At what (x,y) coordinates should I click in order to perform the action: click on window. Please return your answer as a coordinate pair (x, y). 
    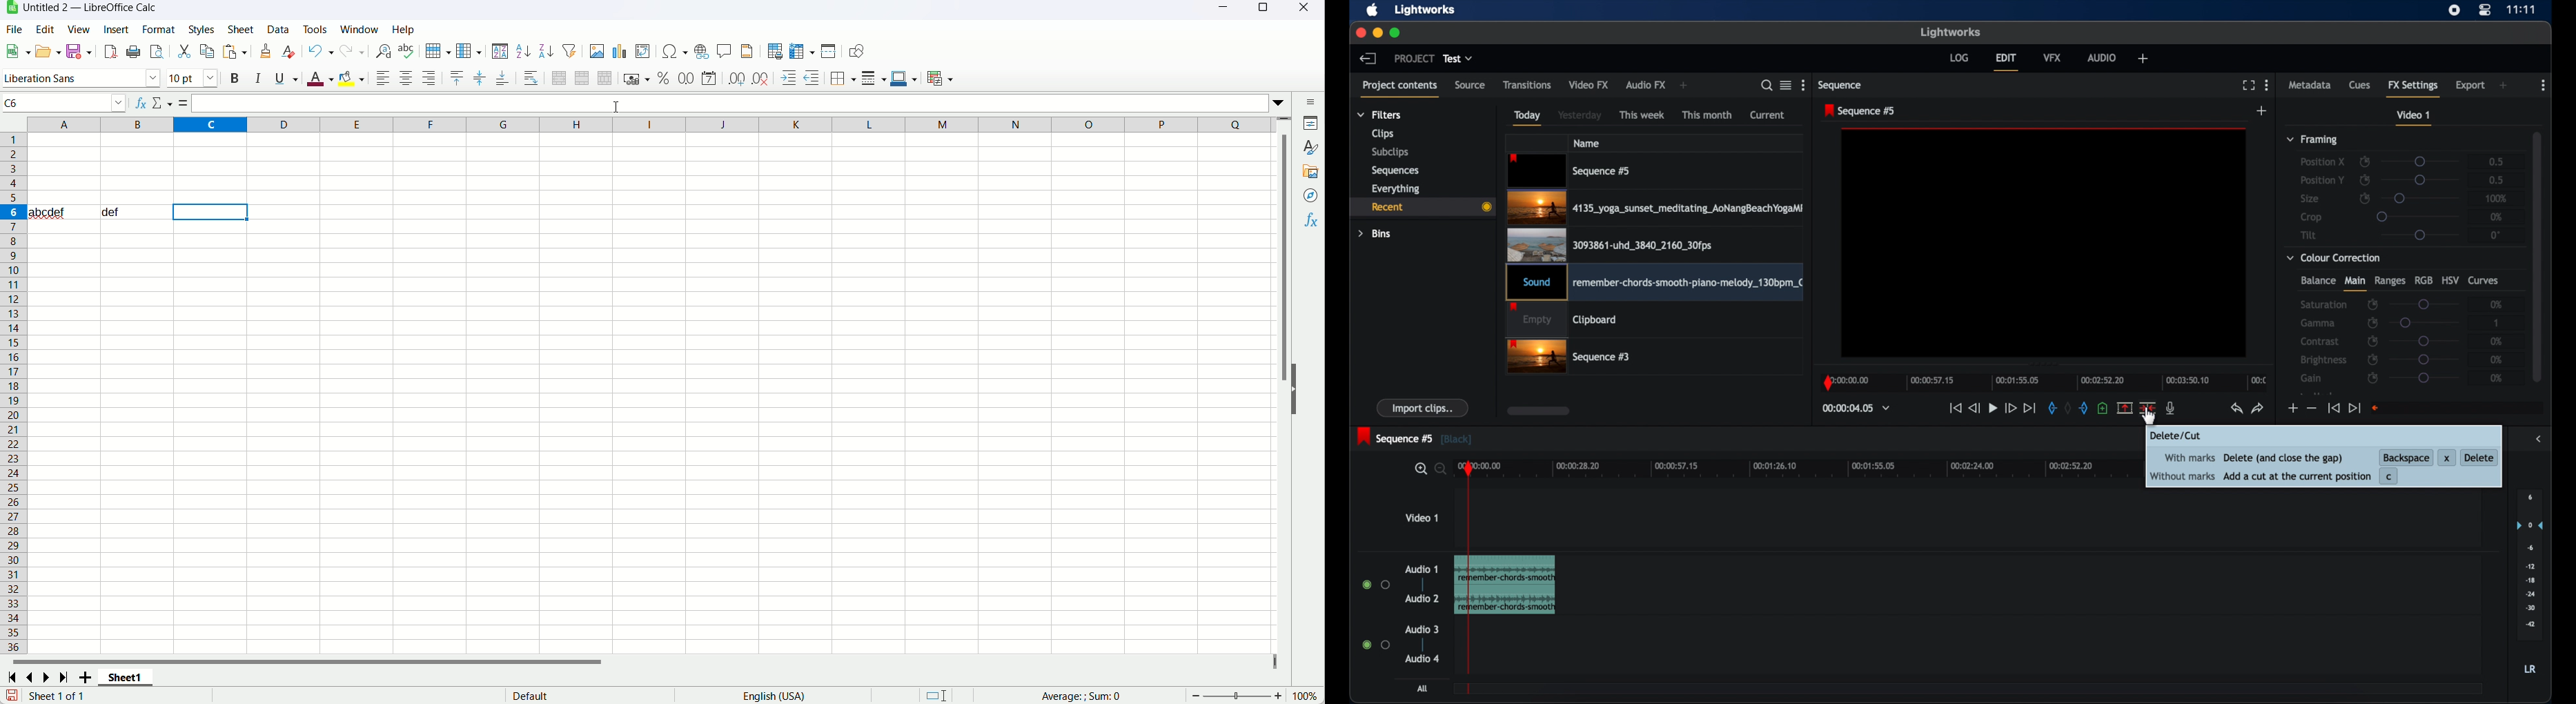
    Looking at the image, I should click on (359, 29).